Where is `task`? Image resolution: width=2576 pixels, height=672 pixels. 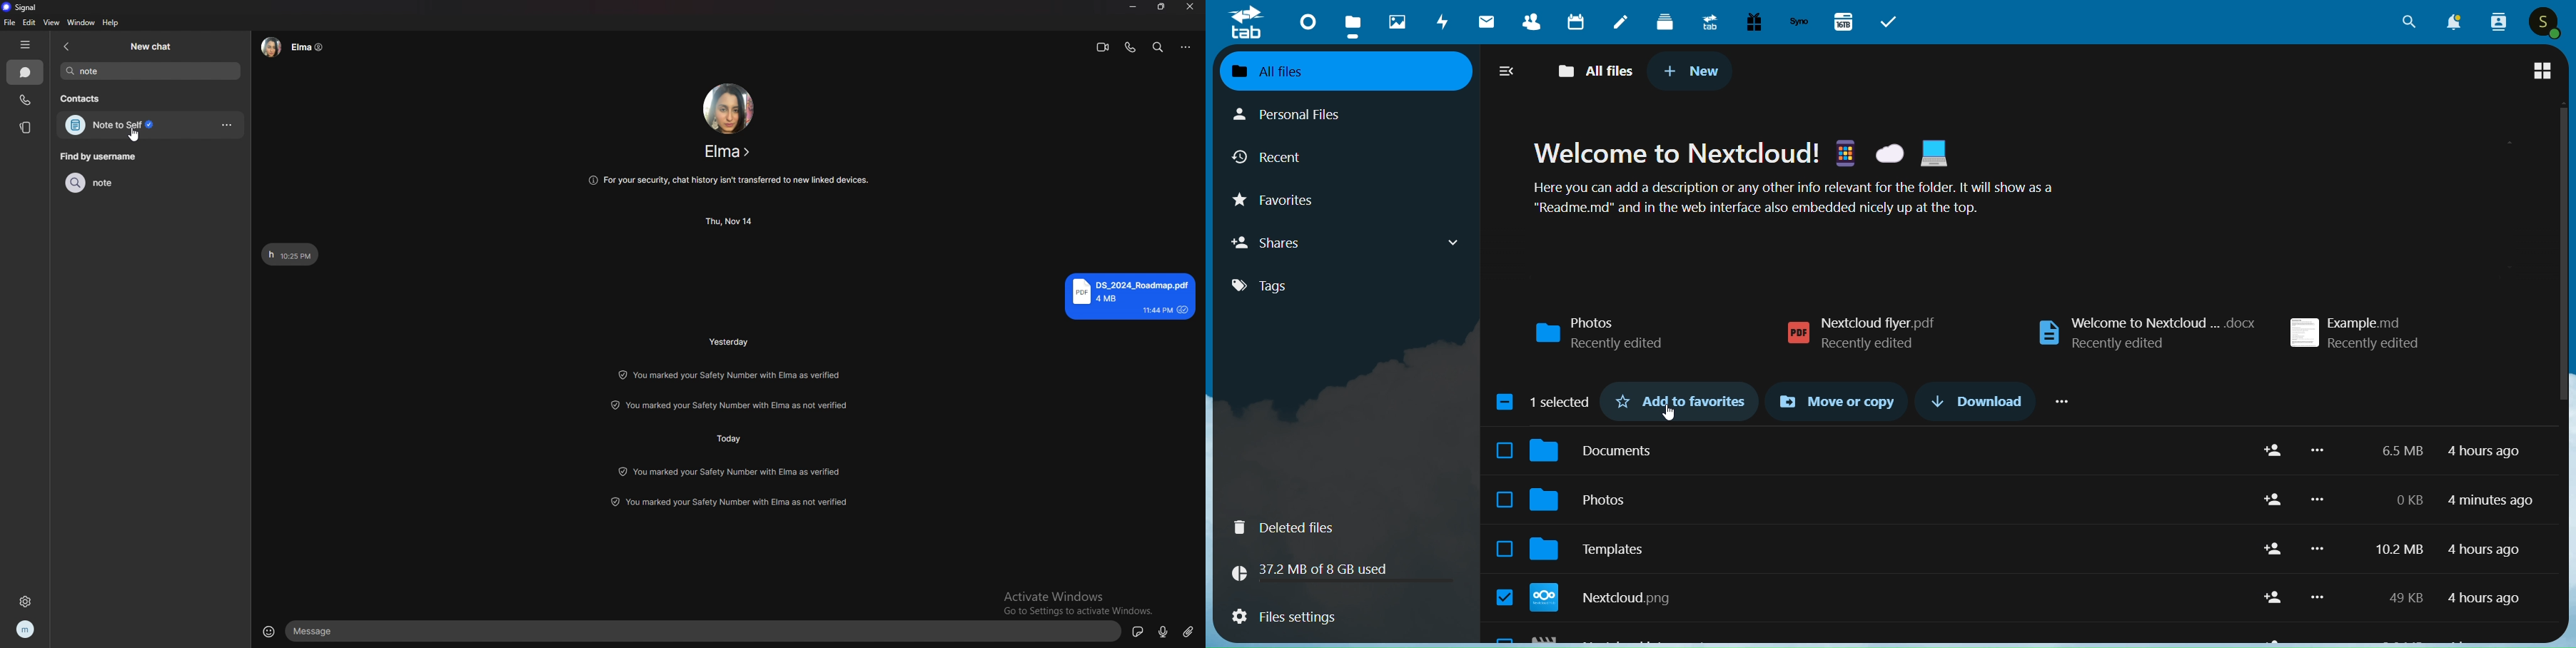
task is located at coordinates (1889, 21).